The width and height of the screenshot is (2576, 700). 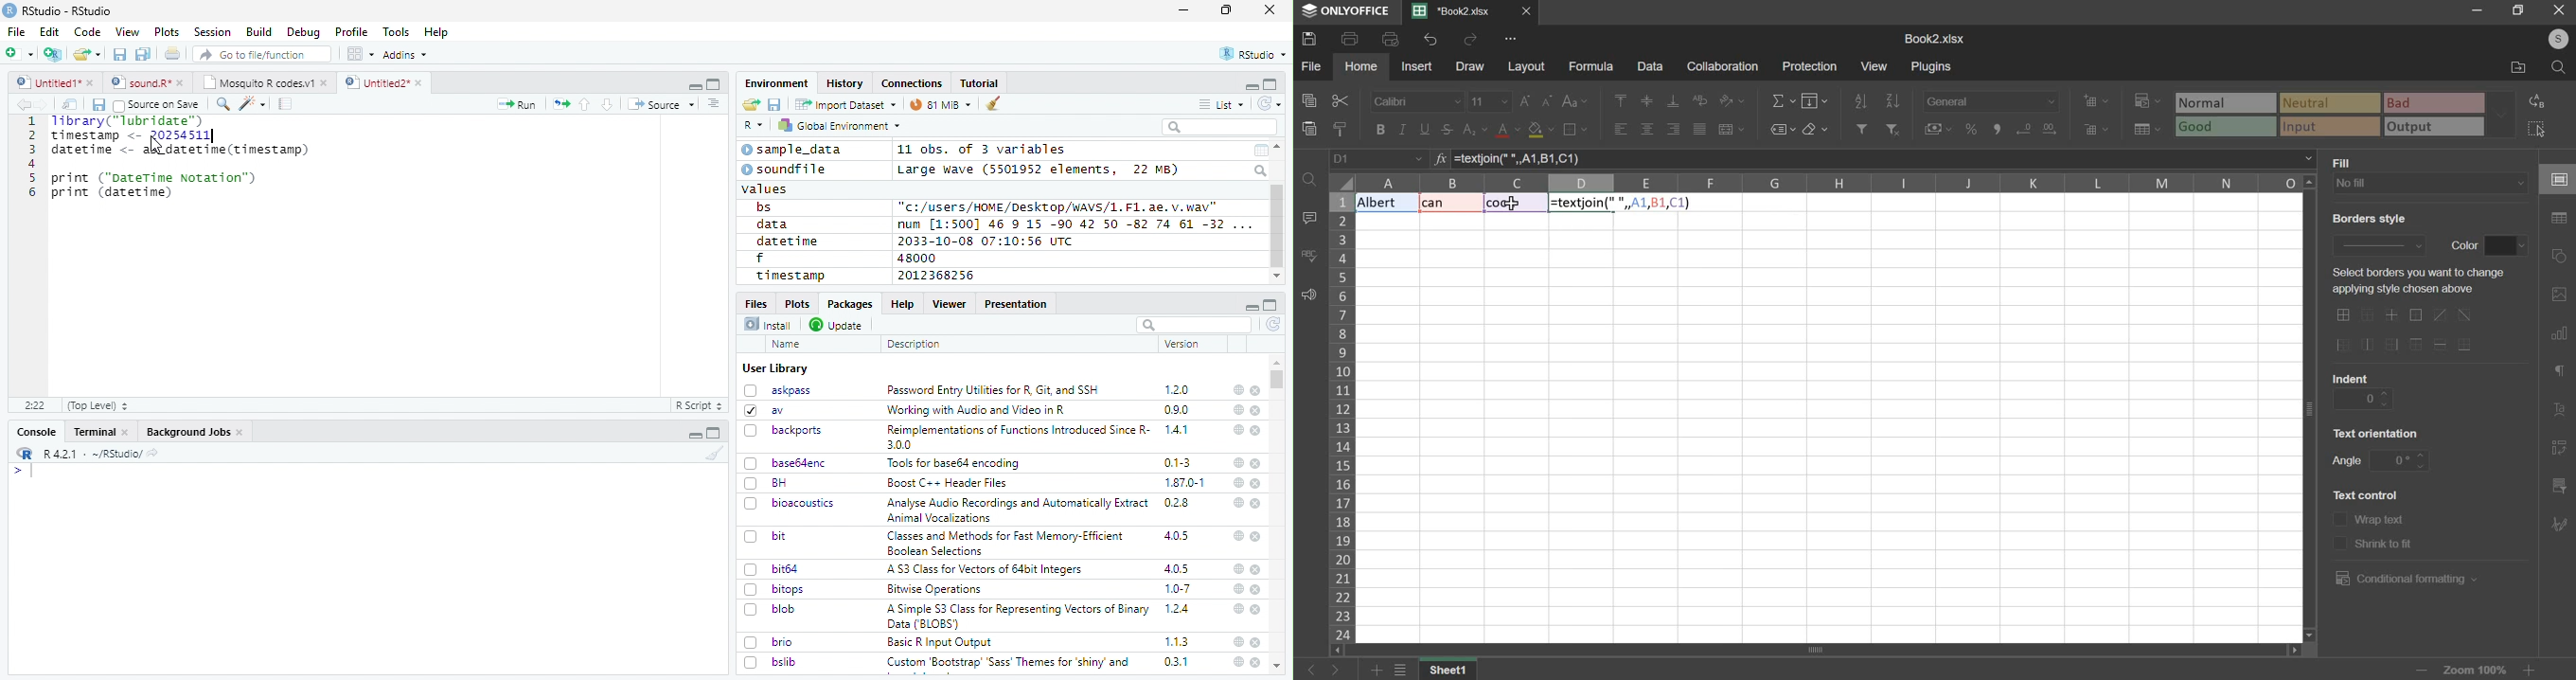 I want to click on Description, so click(x=915, y=344).